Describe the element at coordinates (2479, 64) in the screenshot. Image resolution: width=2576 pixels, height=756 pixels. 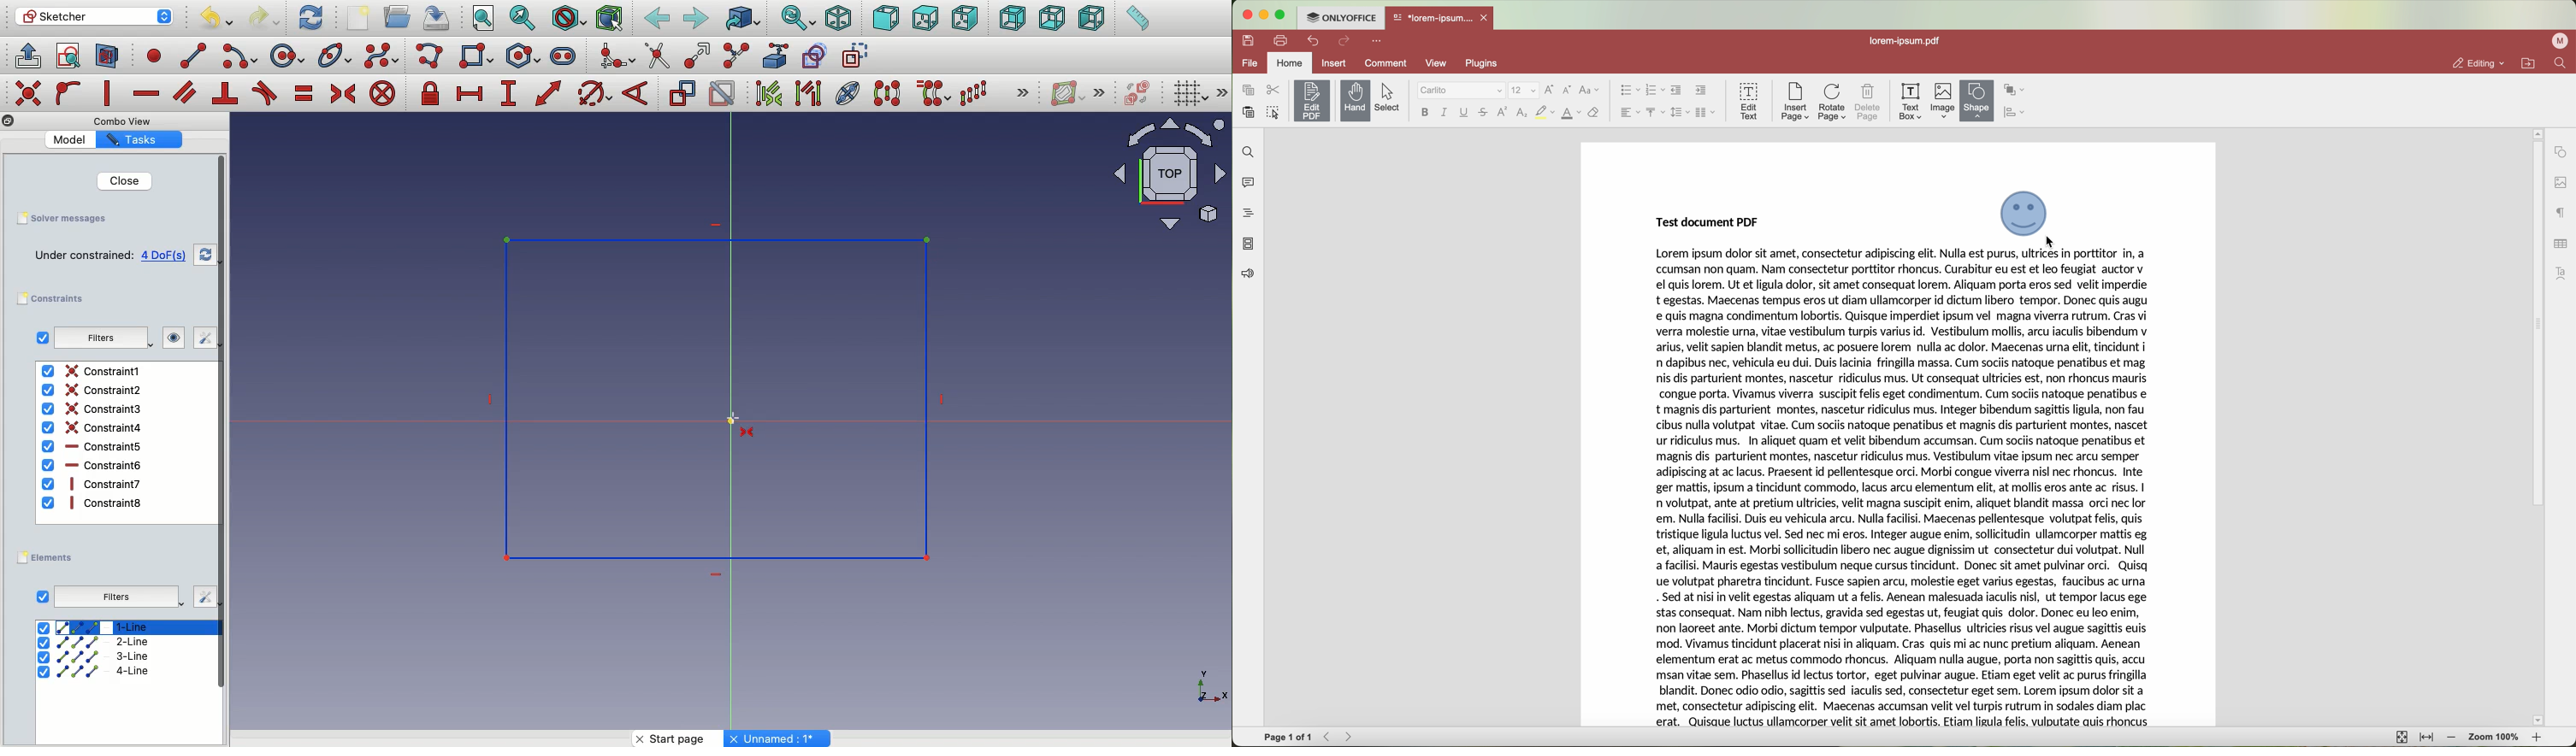
I see `editing` at that location.